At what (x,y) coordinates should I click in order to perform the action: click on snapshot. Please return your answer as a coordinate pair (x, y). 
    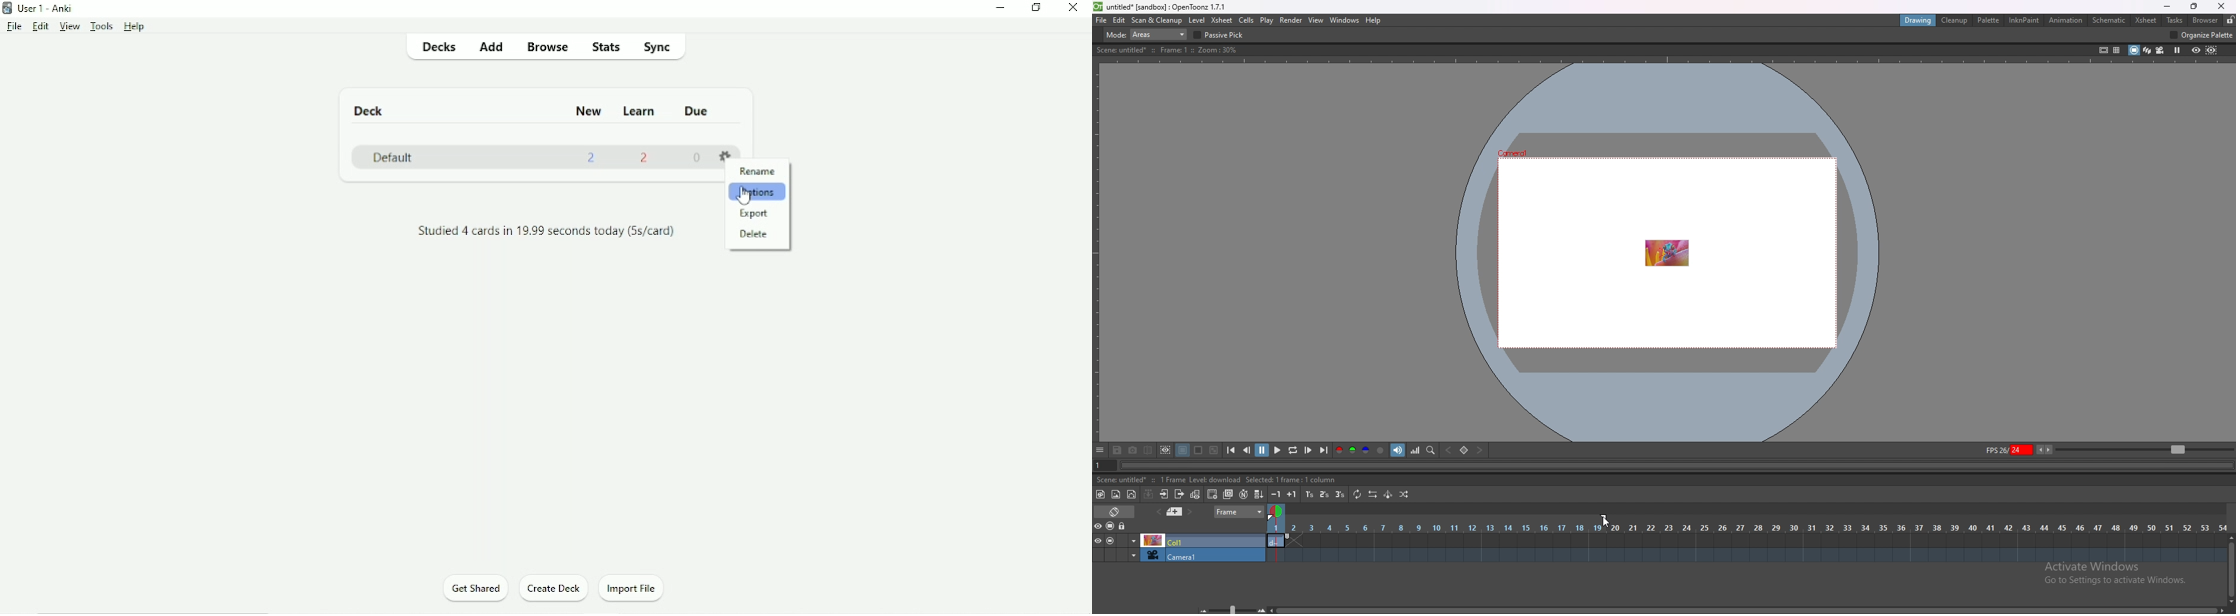
    Looking at the image, I should click on (1133, 451).